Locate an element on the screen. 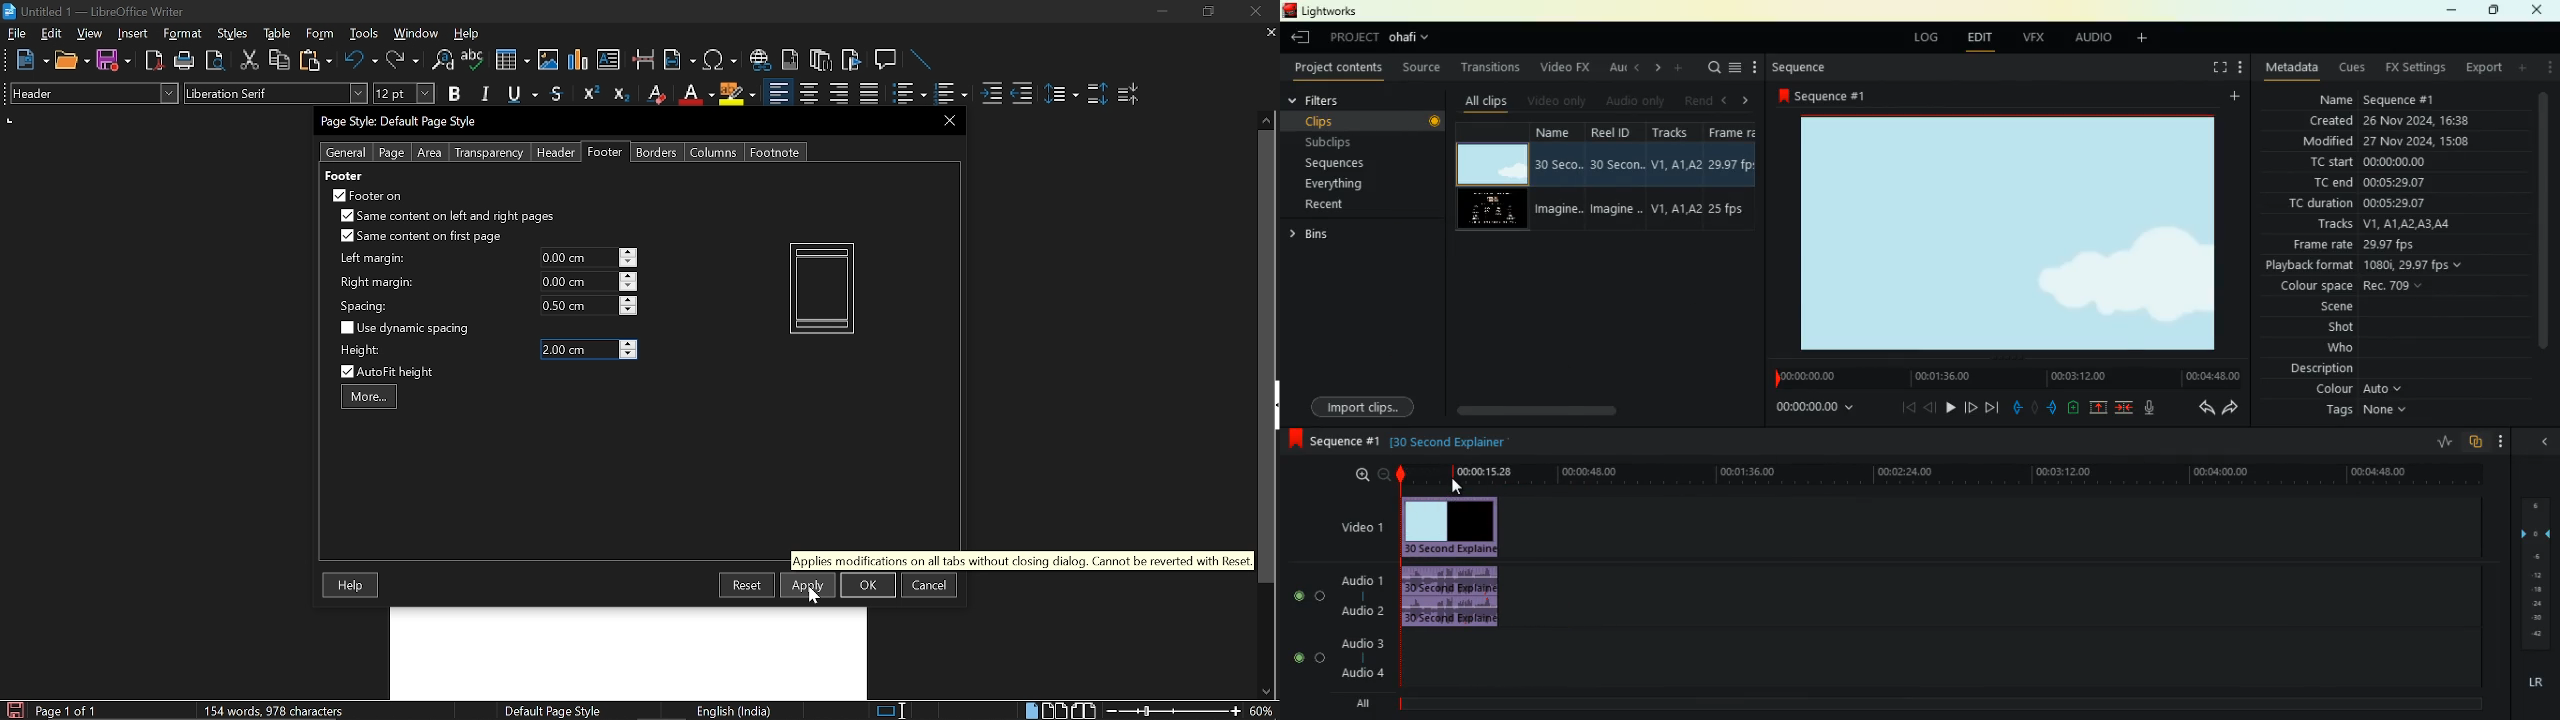 This screenshot has width=2576, height=728. sequences is located at coordinates (1350, 161).